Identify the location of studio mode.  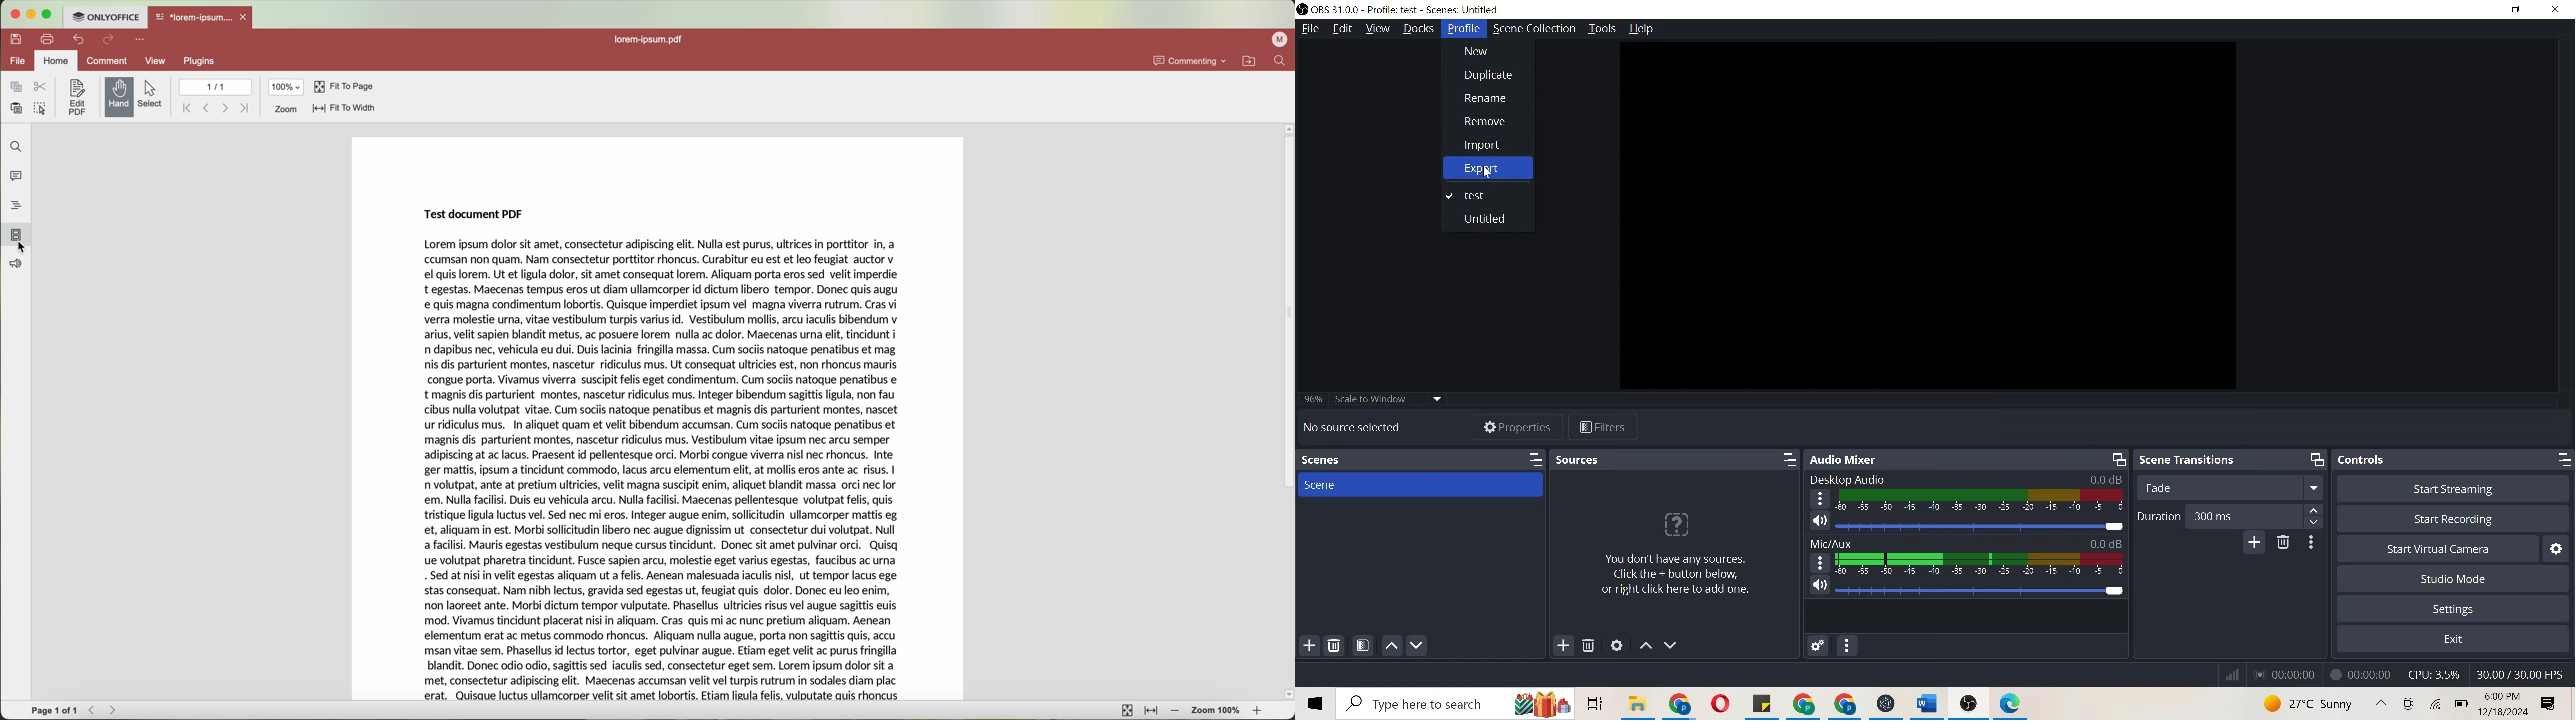
(2455, 581).